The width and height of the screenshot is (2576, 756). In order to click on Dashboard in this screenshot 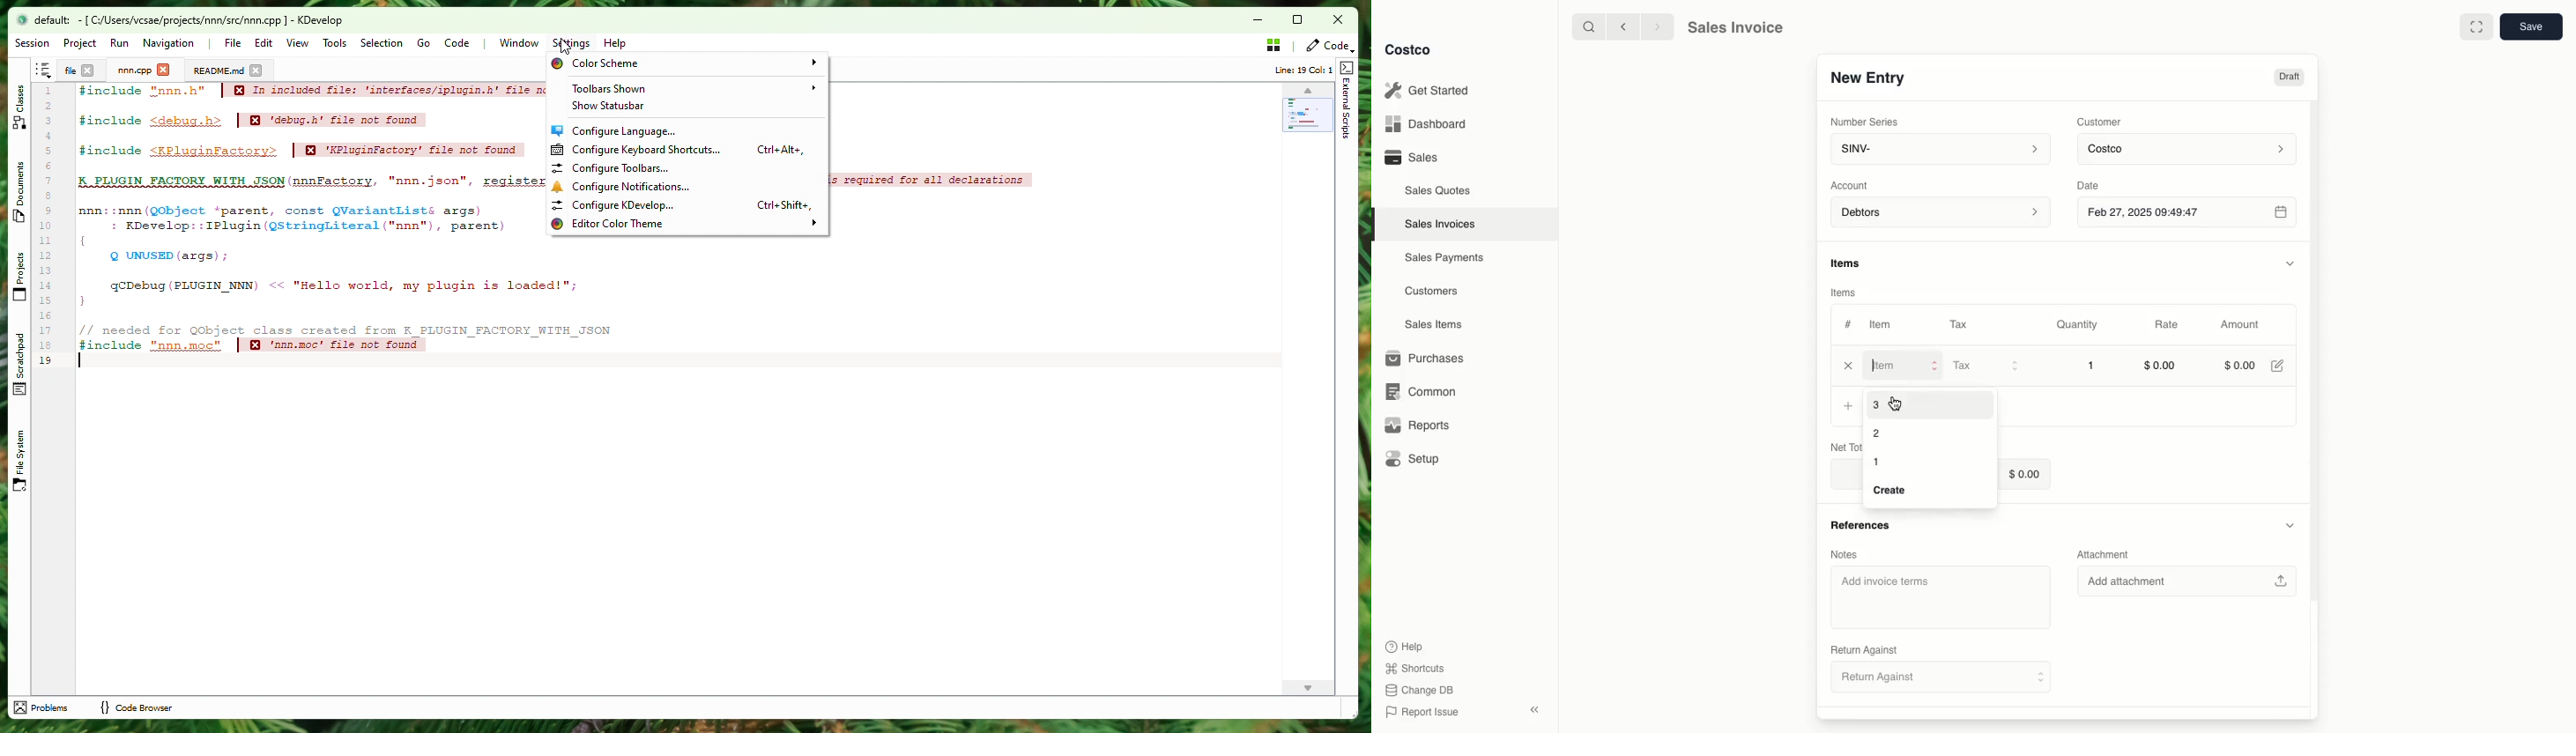, I will do `click(1430, 125)`.